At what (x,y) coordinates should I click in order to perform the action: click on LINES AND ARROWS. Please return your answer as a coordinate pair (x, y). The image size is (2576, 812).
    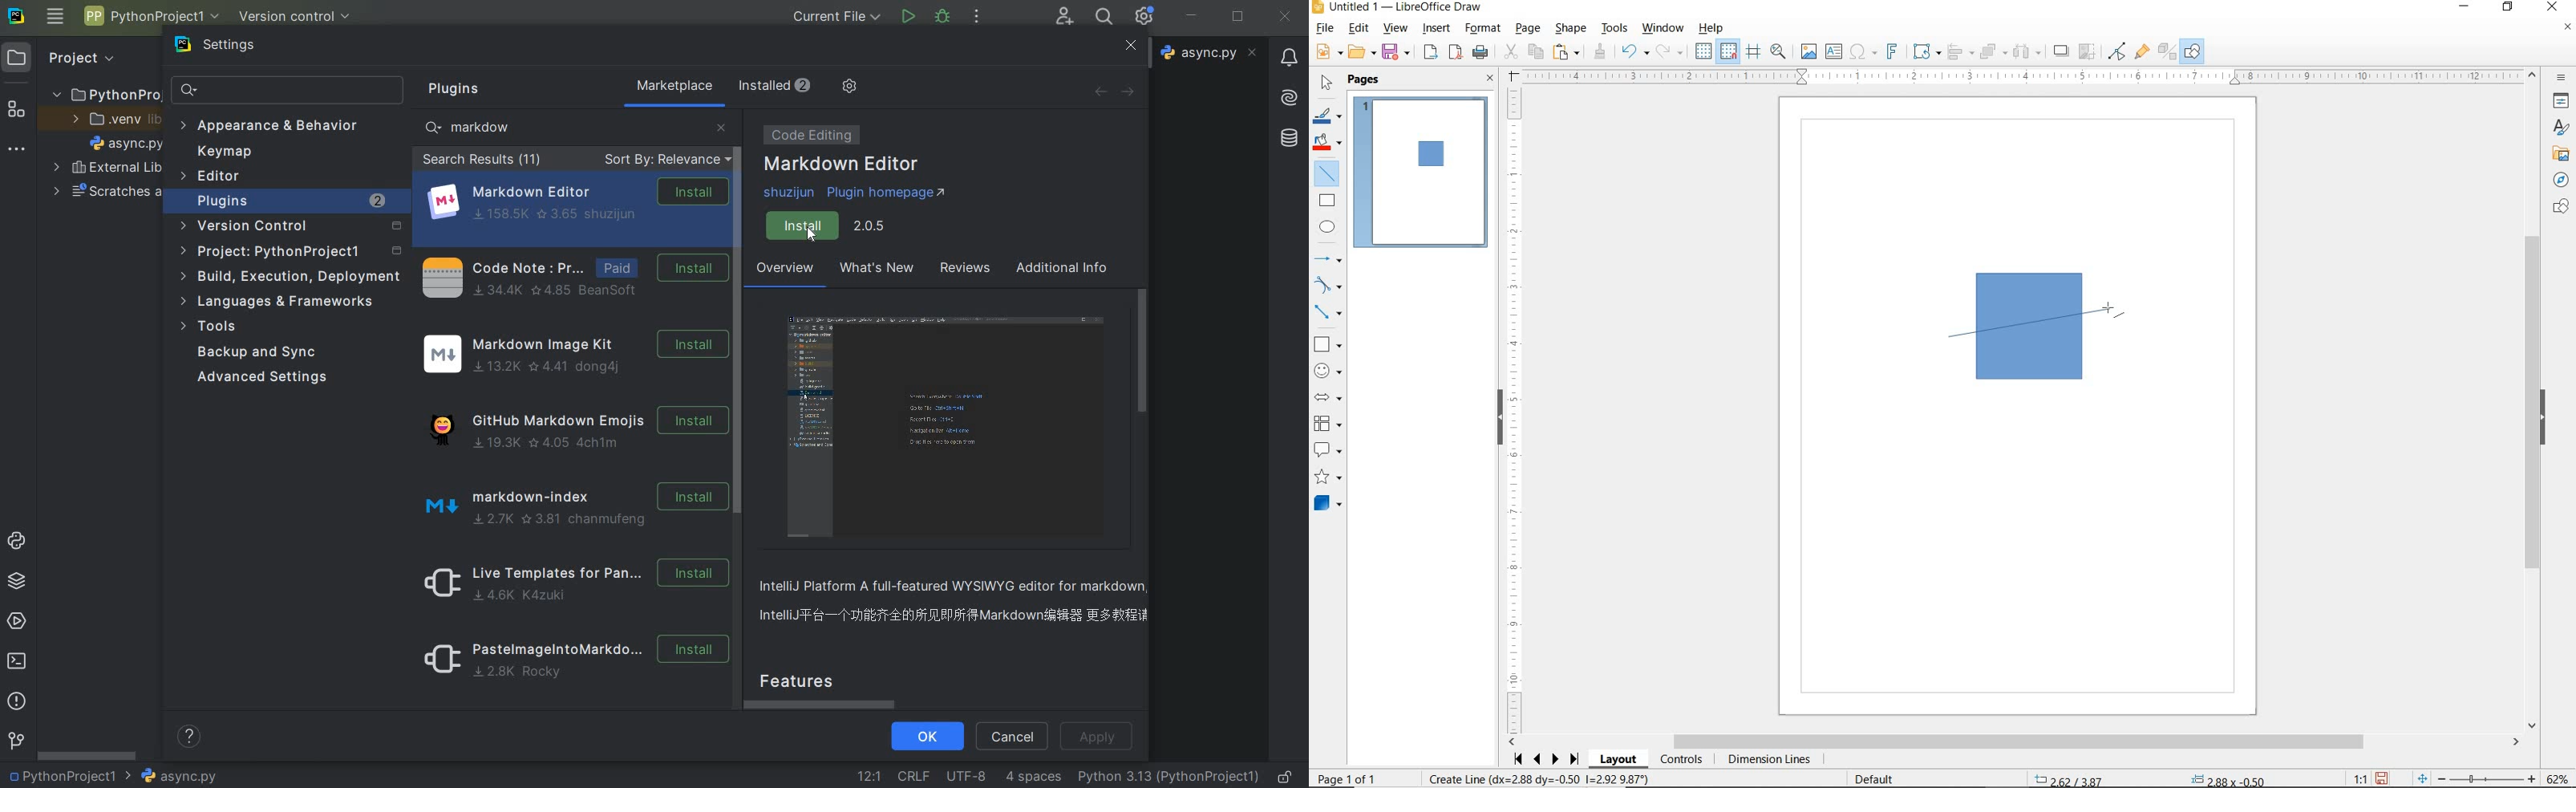
    Looking at the image, I should click on (1328, 259).